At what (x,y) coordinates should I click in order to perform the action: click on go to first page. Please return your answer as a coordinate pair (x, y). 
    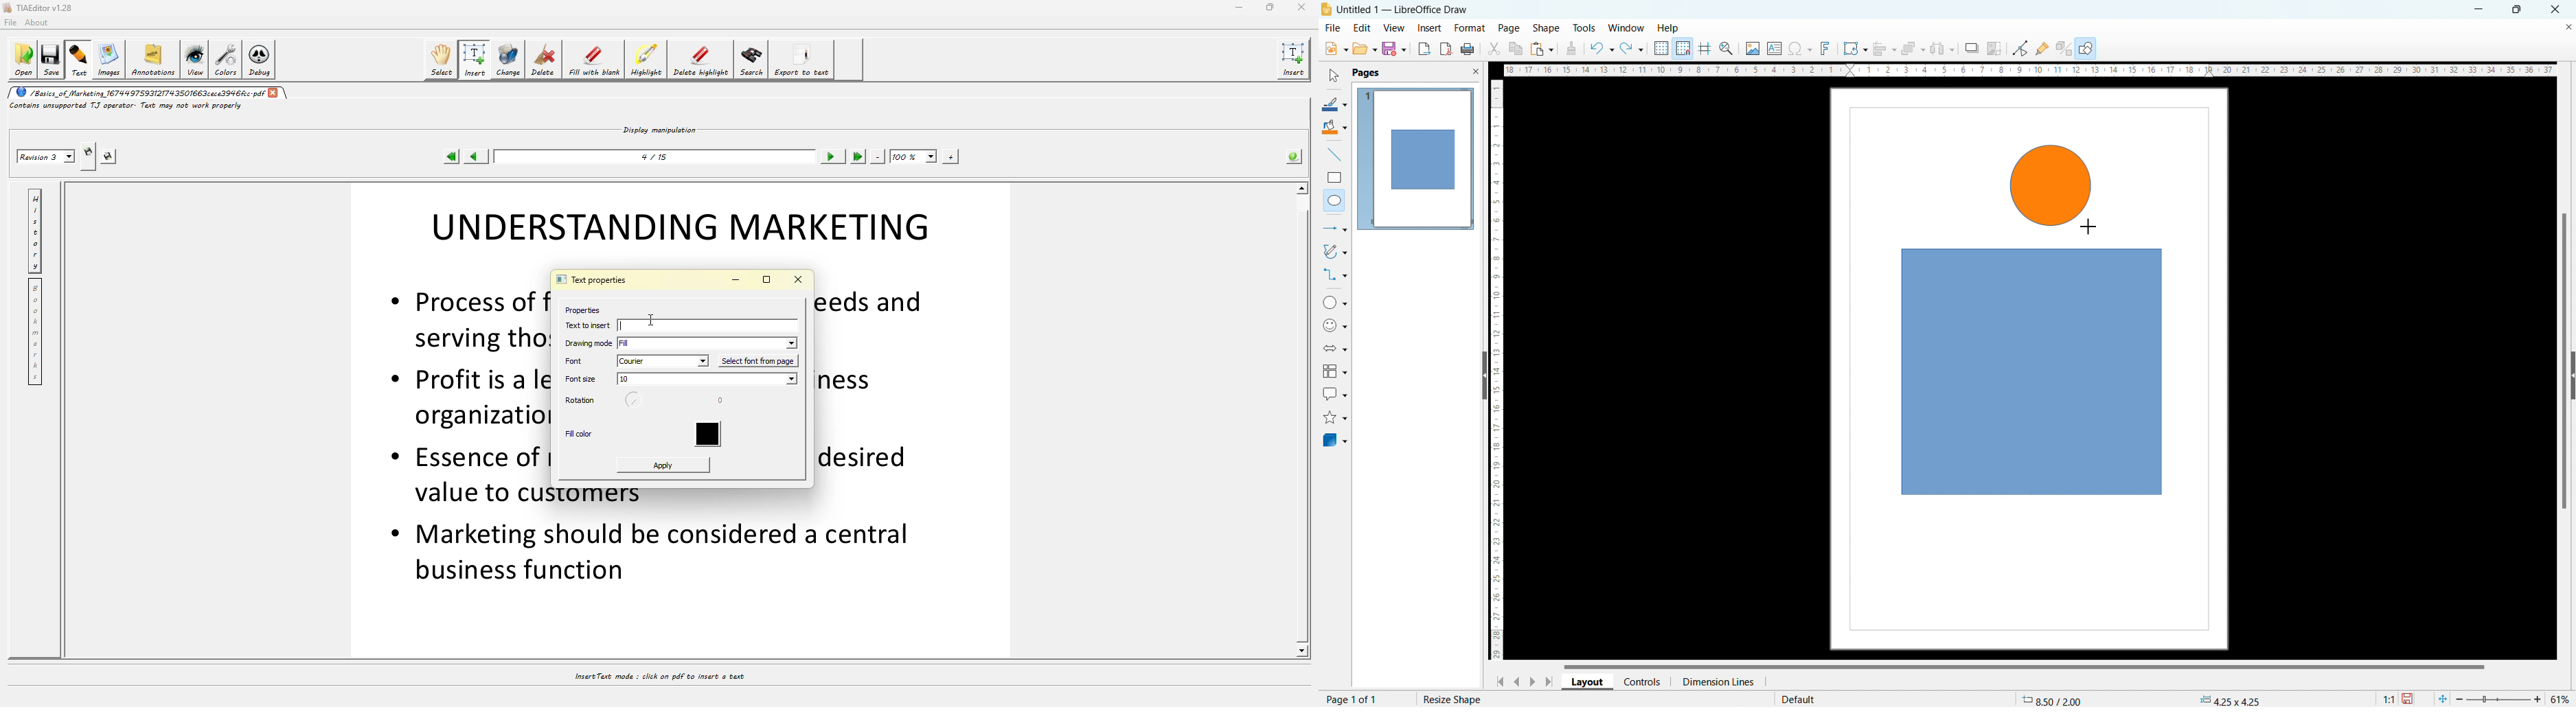
    Looking at the image, I should click on (1498, 681).